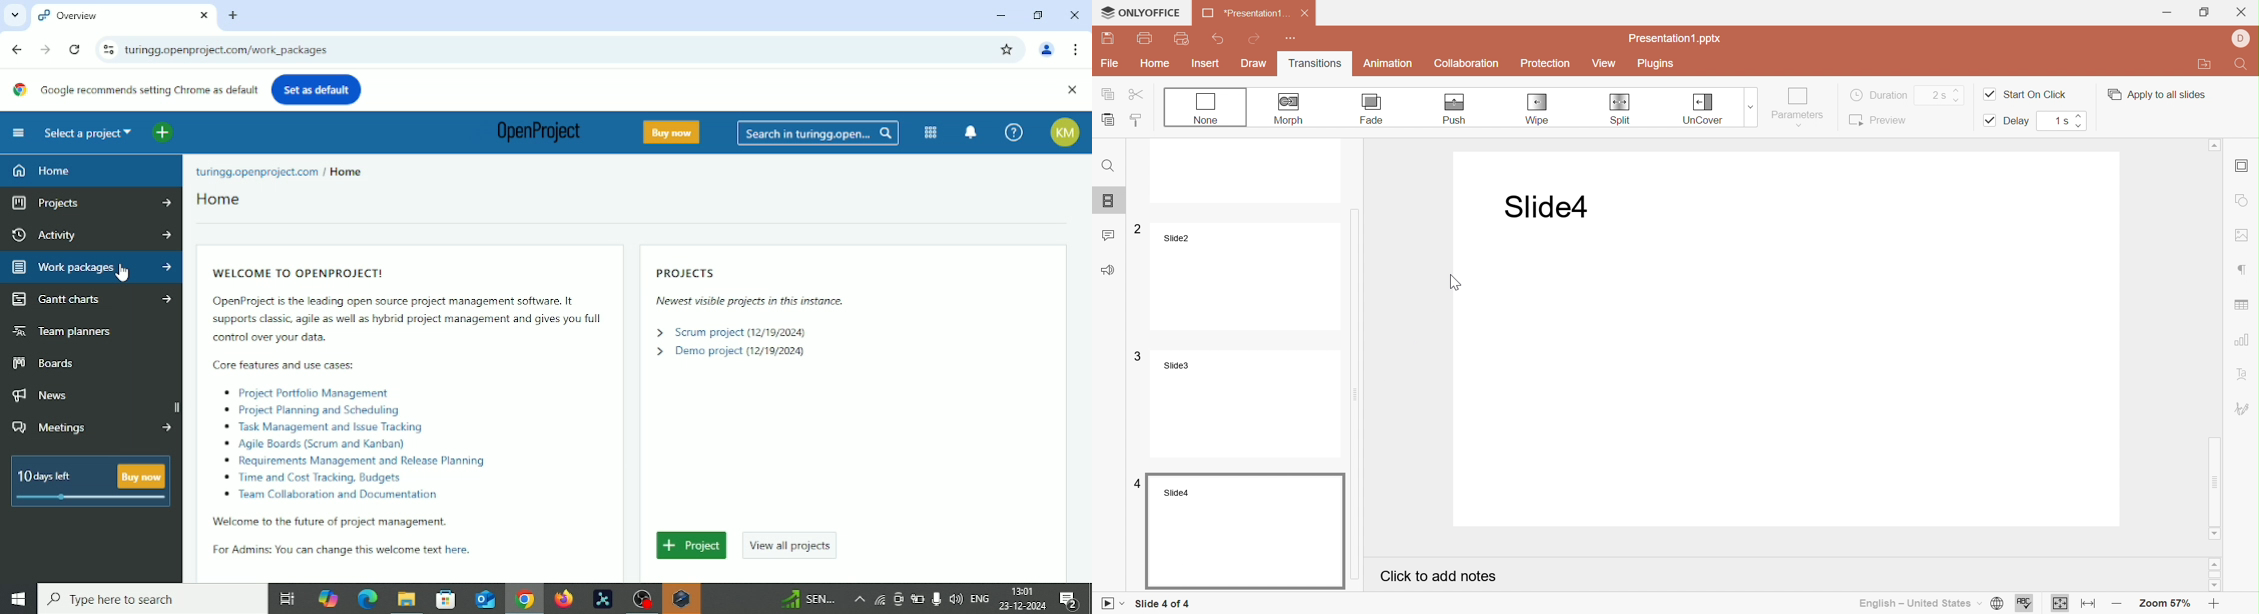 The height and width of the screenshot is (616, 2268). I want to click on days of subscription left in slide bar, so click(91, 498).